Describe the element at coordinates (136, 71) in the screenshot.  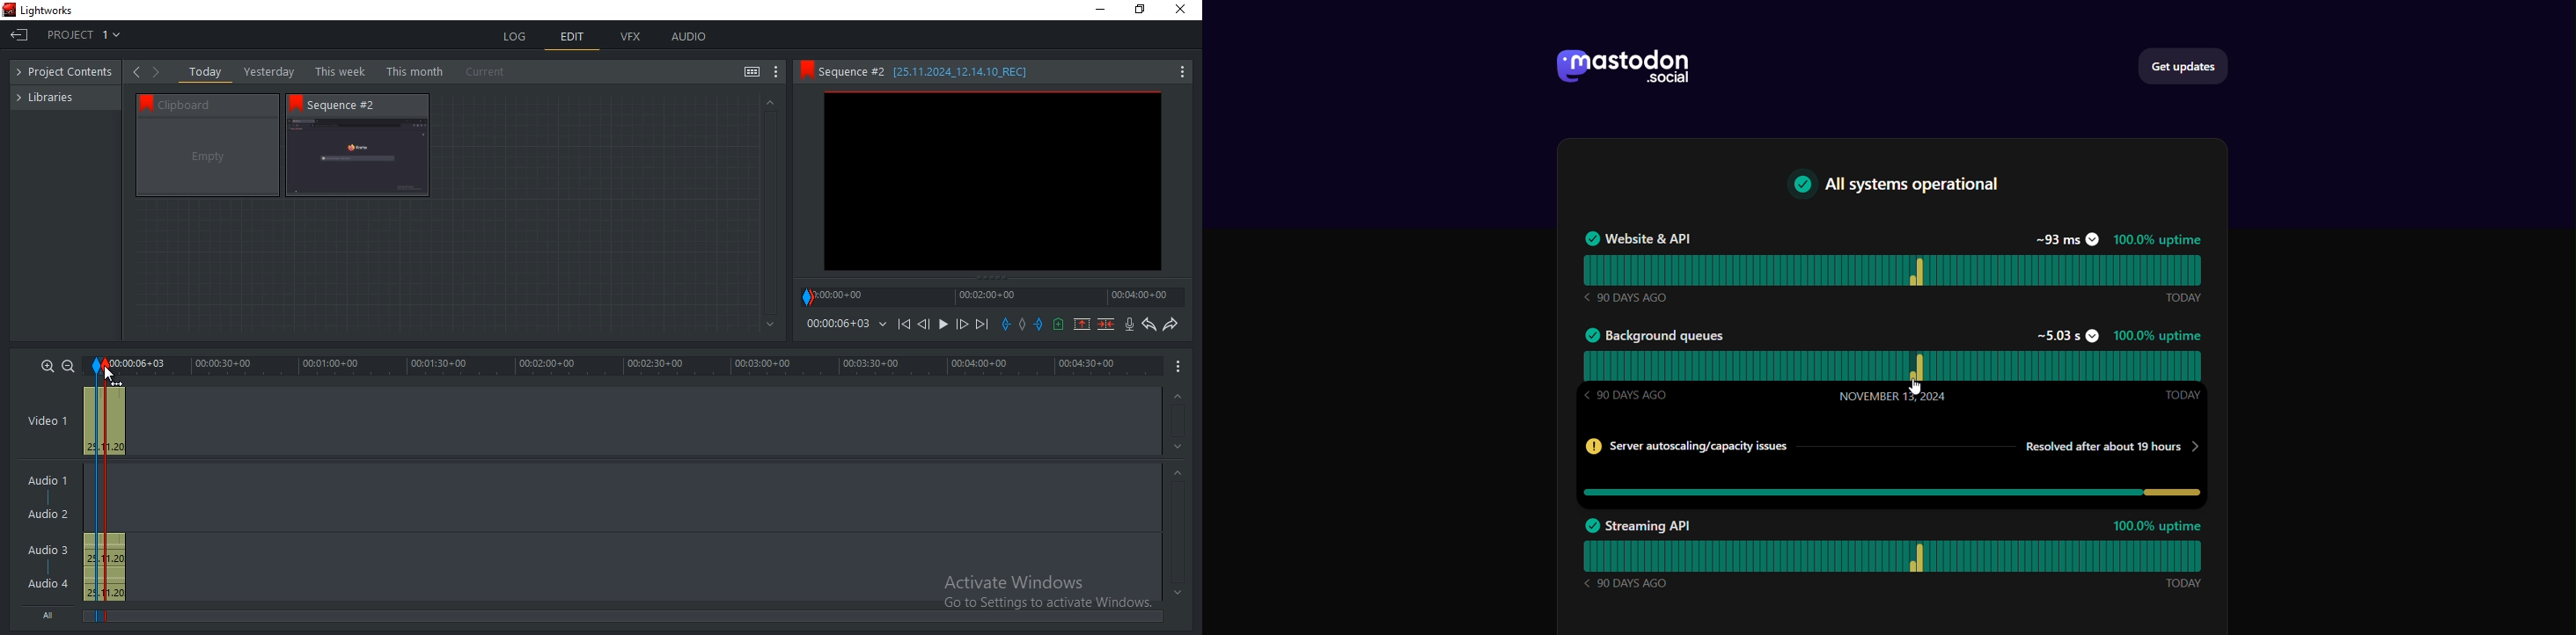
I see `Show options to the left` at that location.